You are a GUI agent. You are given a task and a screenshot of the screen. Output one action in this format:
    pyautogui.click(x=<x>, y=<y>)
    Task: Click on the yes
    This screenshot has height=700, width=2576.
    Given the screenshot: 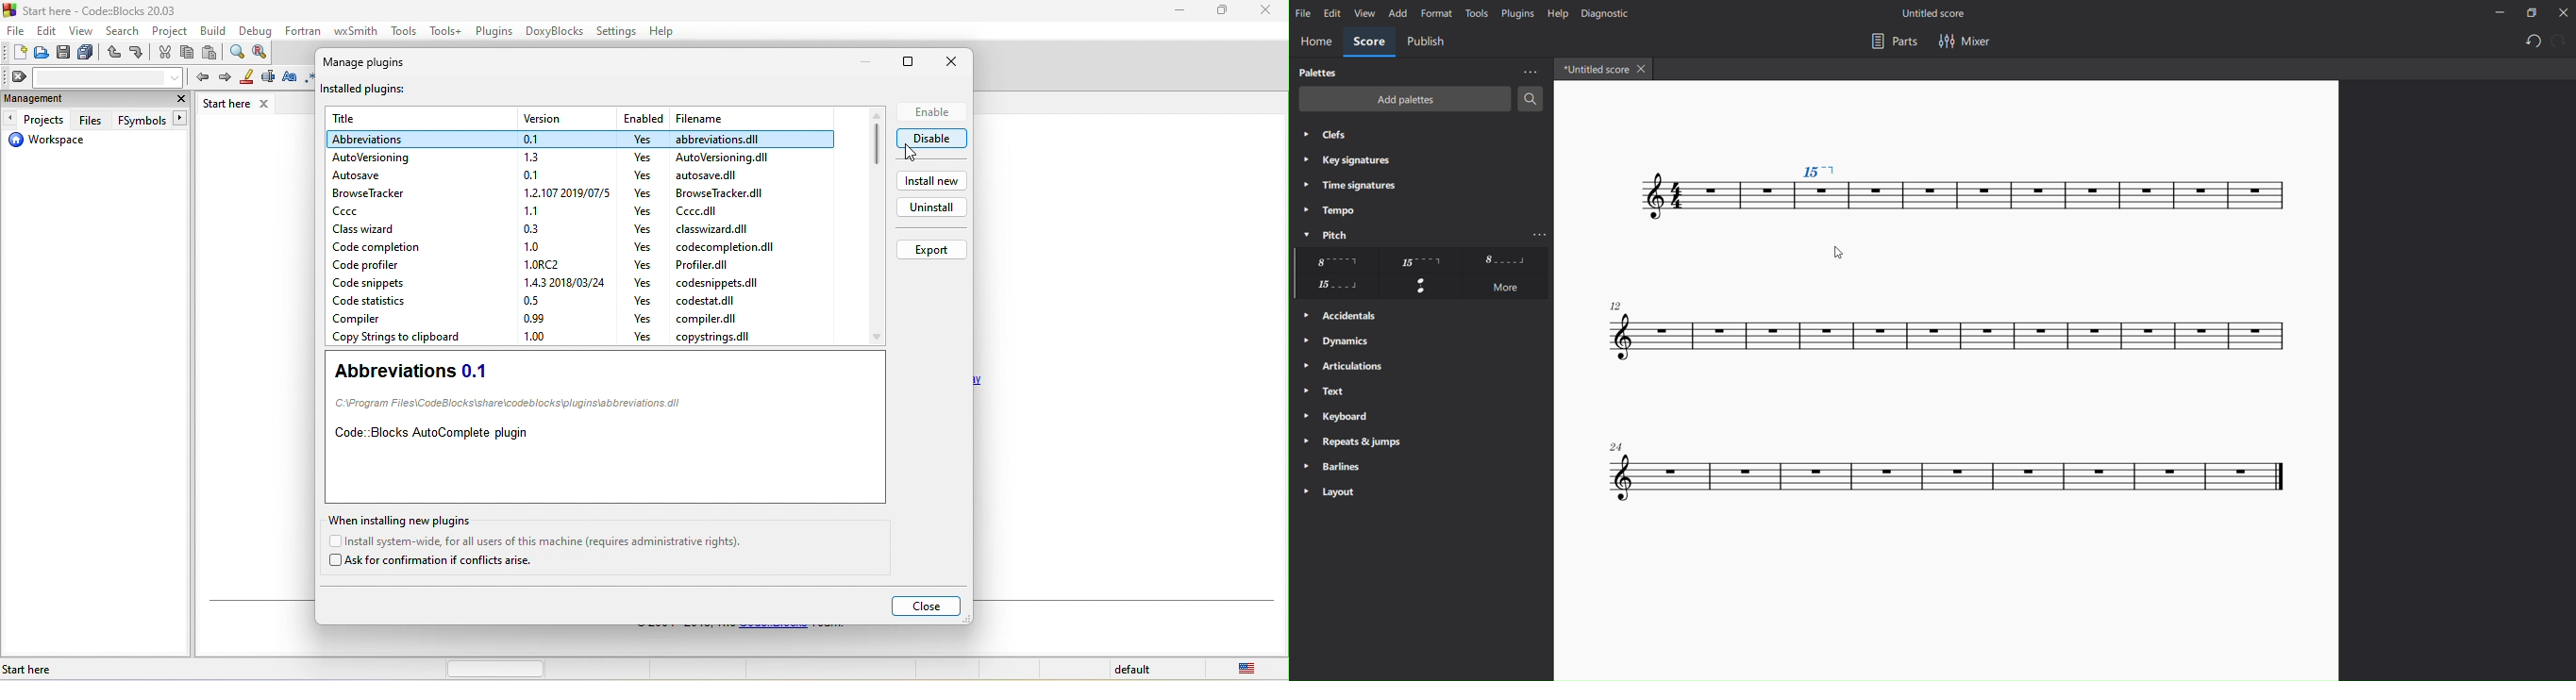 What is the action you would take?
    pyautogui.click(x=642, y=336)
    